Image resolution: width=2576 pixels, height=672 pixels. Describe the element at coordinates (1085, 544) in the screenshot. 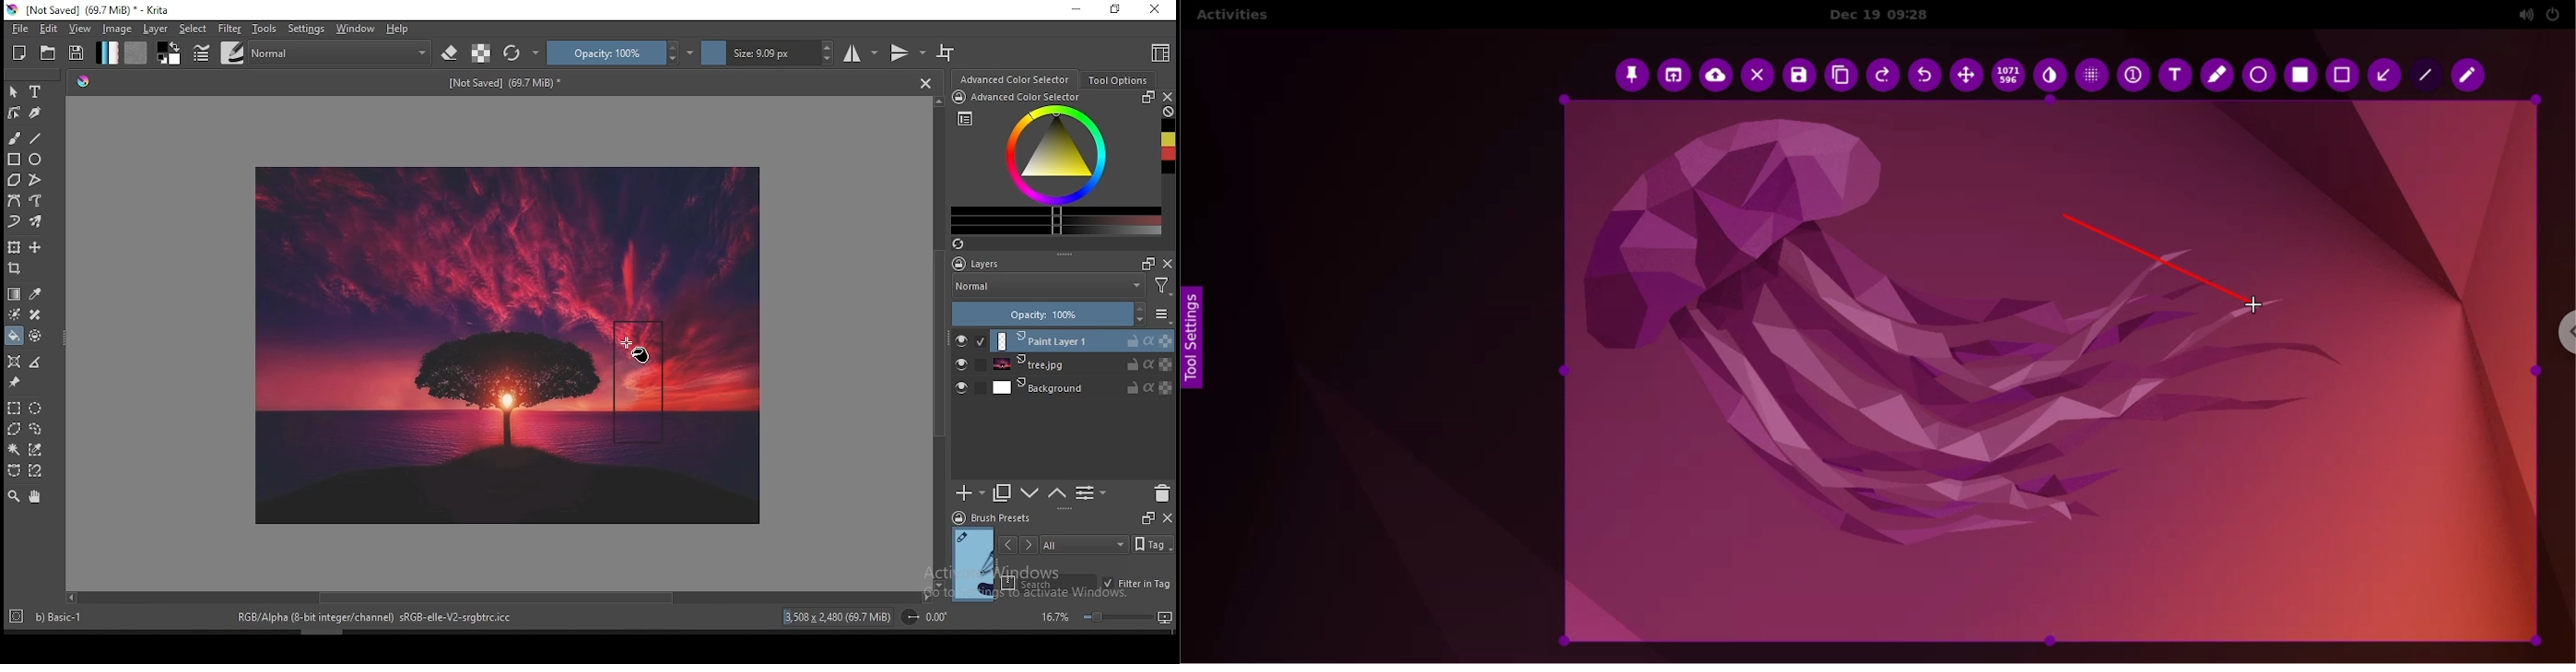

I see `tags` at that location.